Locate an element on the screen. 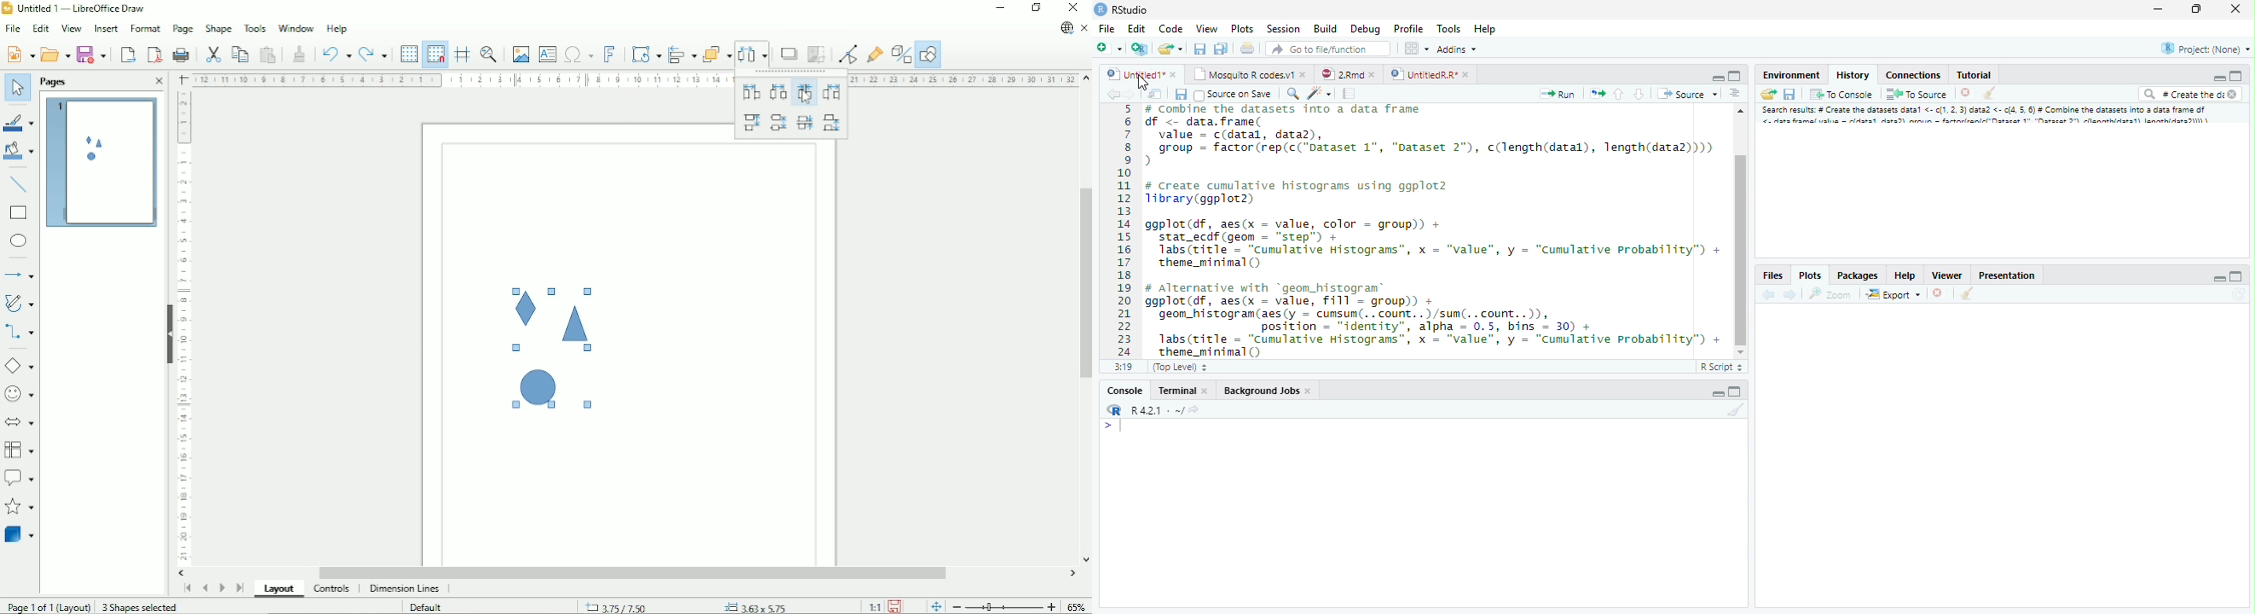 The width and height of the screenshot is (2268, 616). Window is located at coordinates (294, 28).